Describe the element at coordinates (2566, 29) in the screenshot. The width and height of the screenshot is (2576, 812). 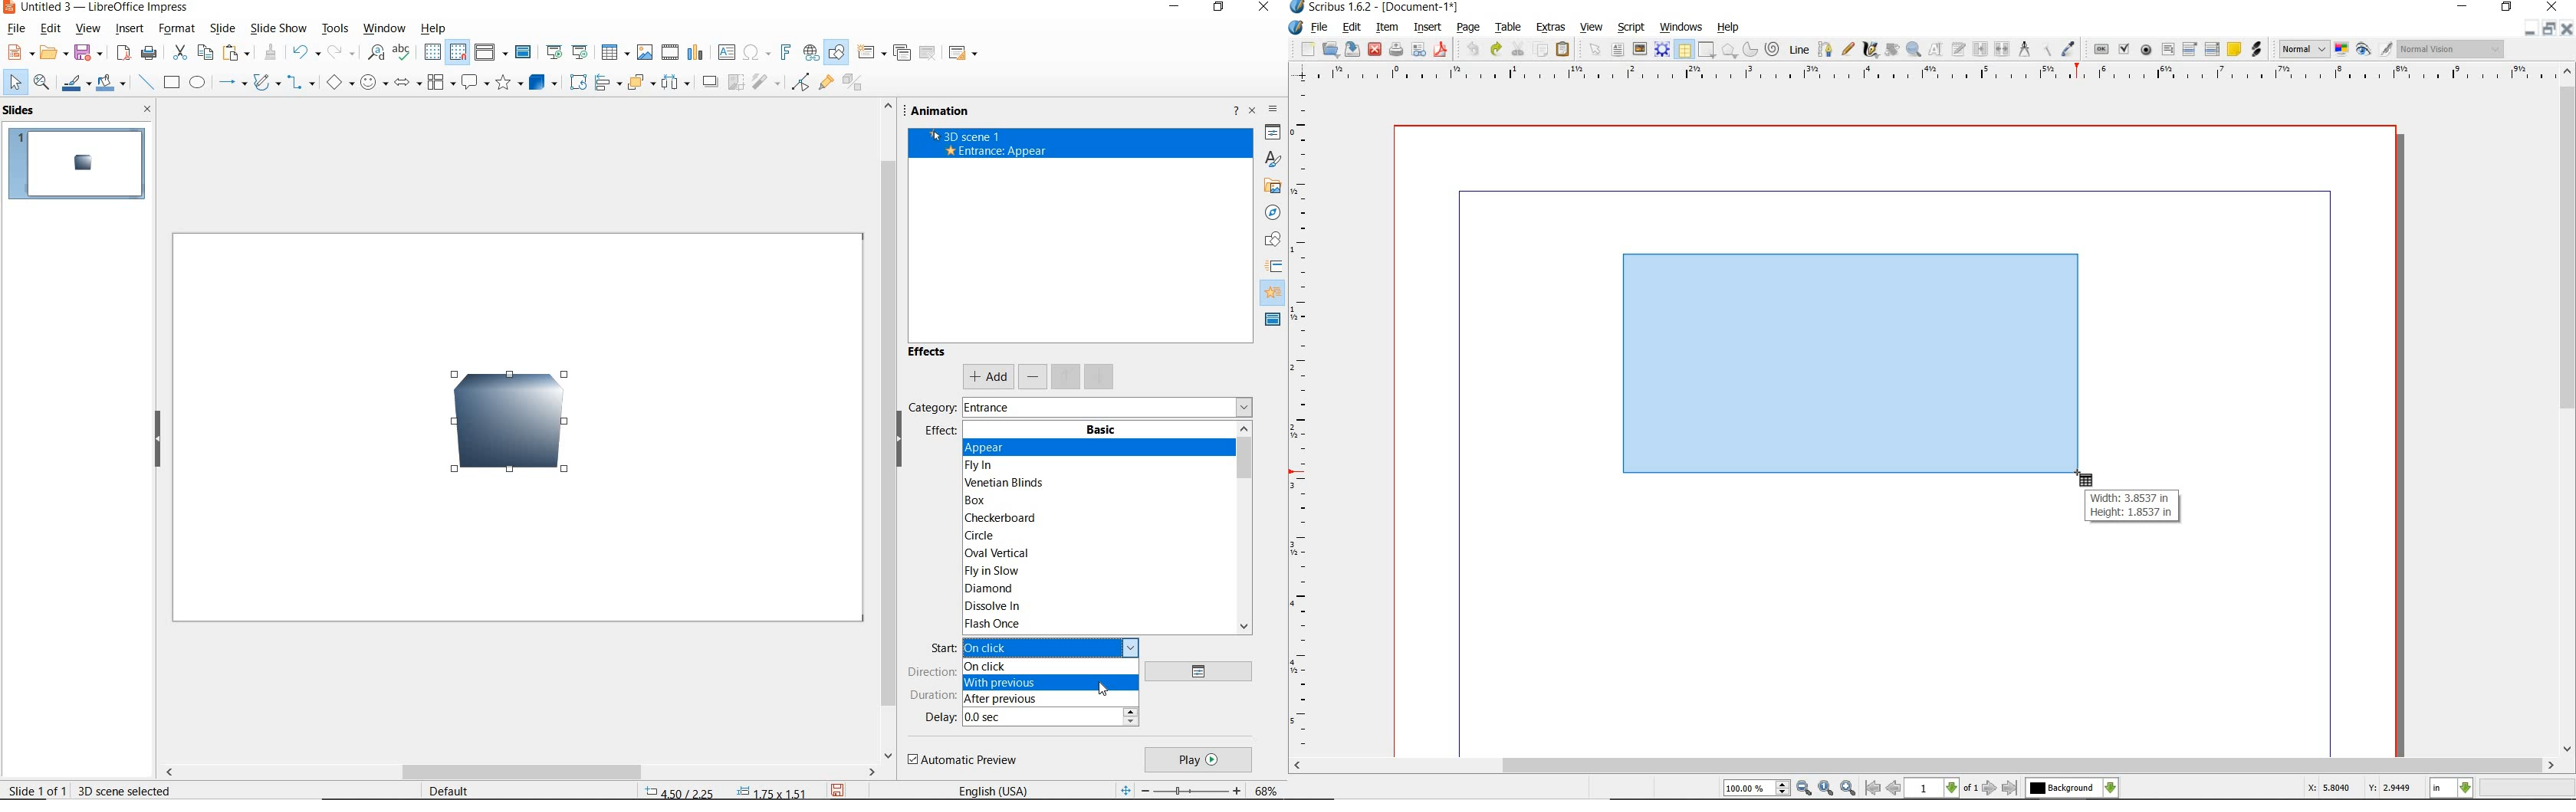
I see `close` at that location.